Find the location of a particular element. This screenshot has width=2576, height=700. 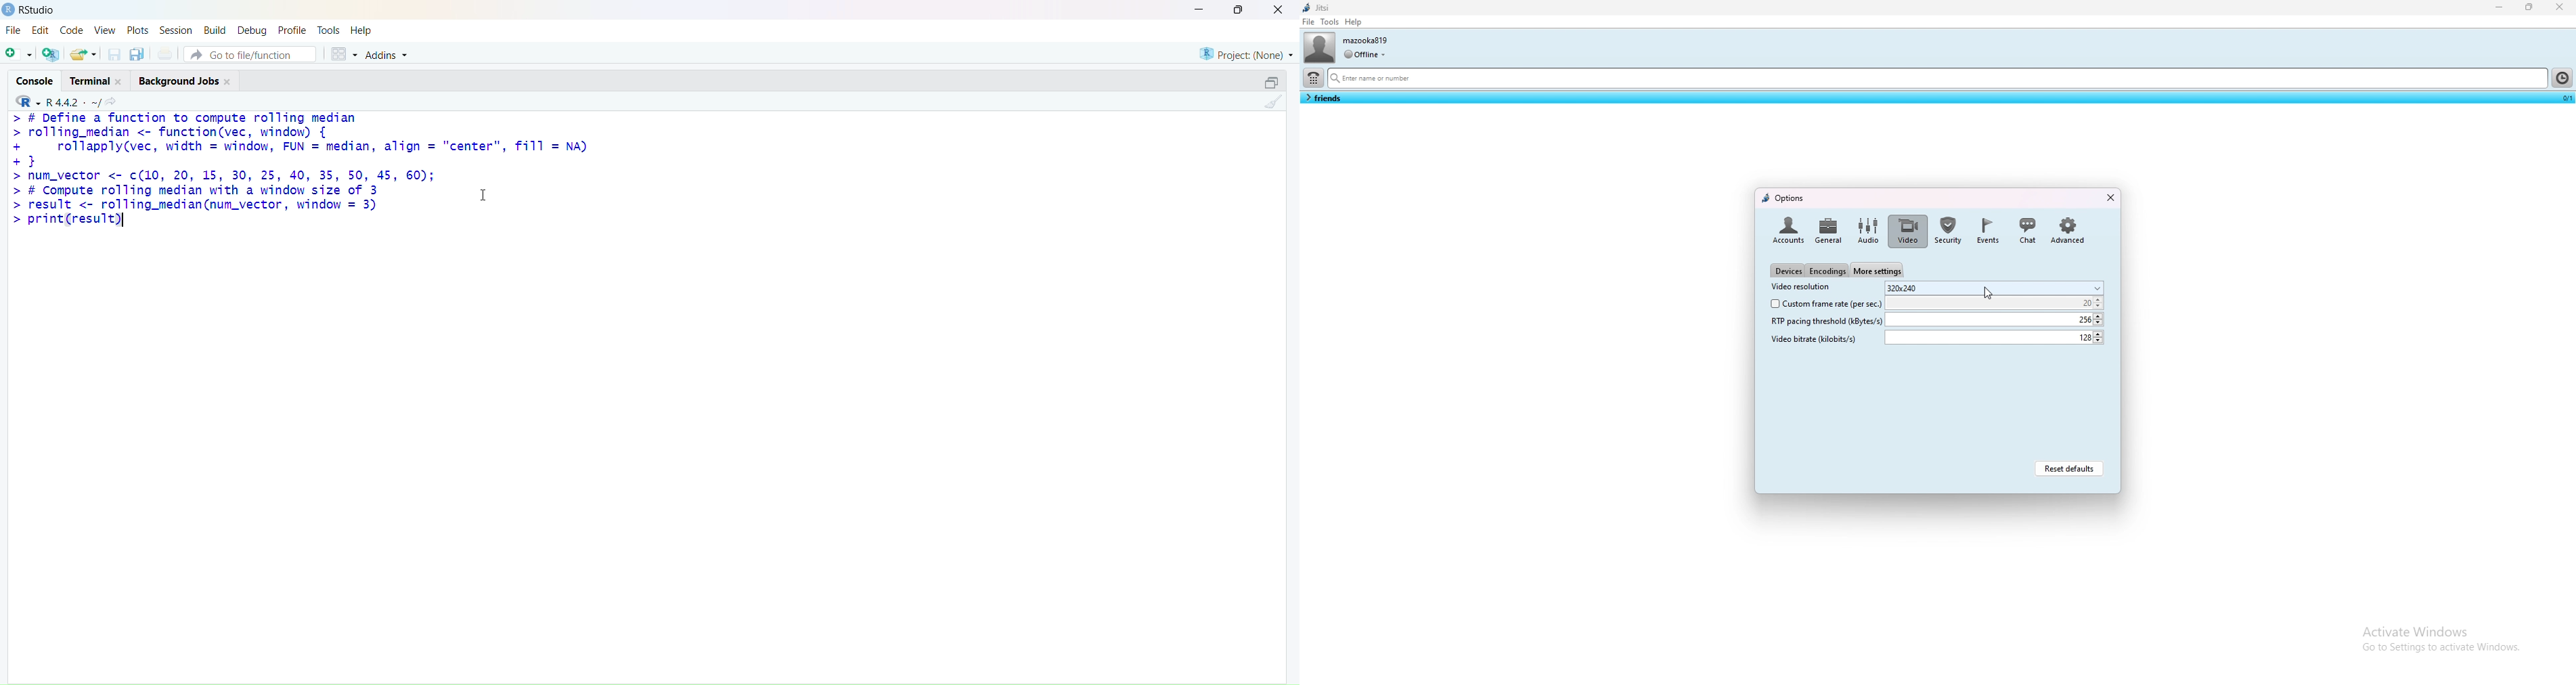

copy is located at coordinates (137, 54).